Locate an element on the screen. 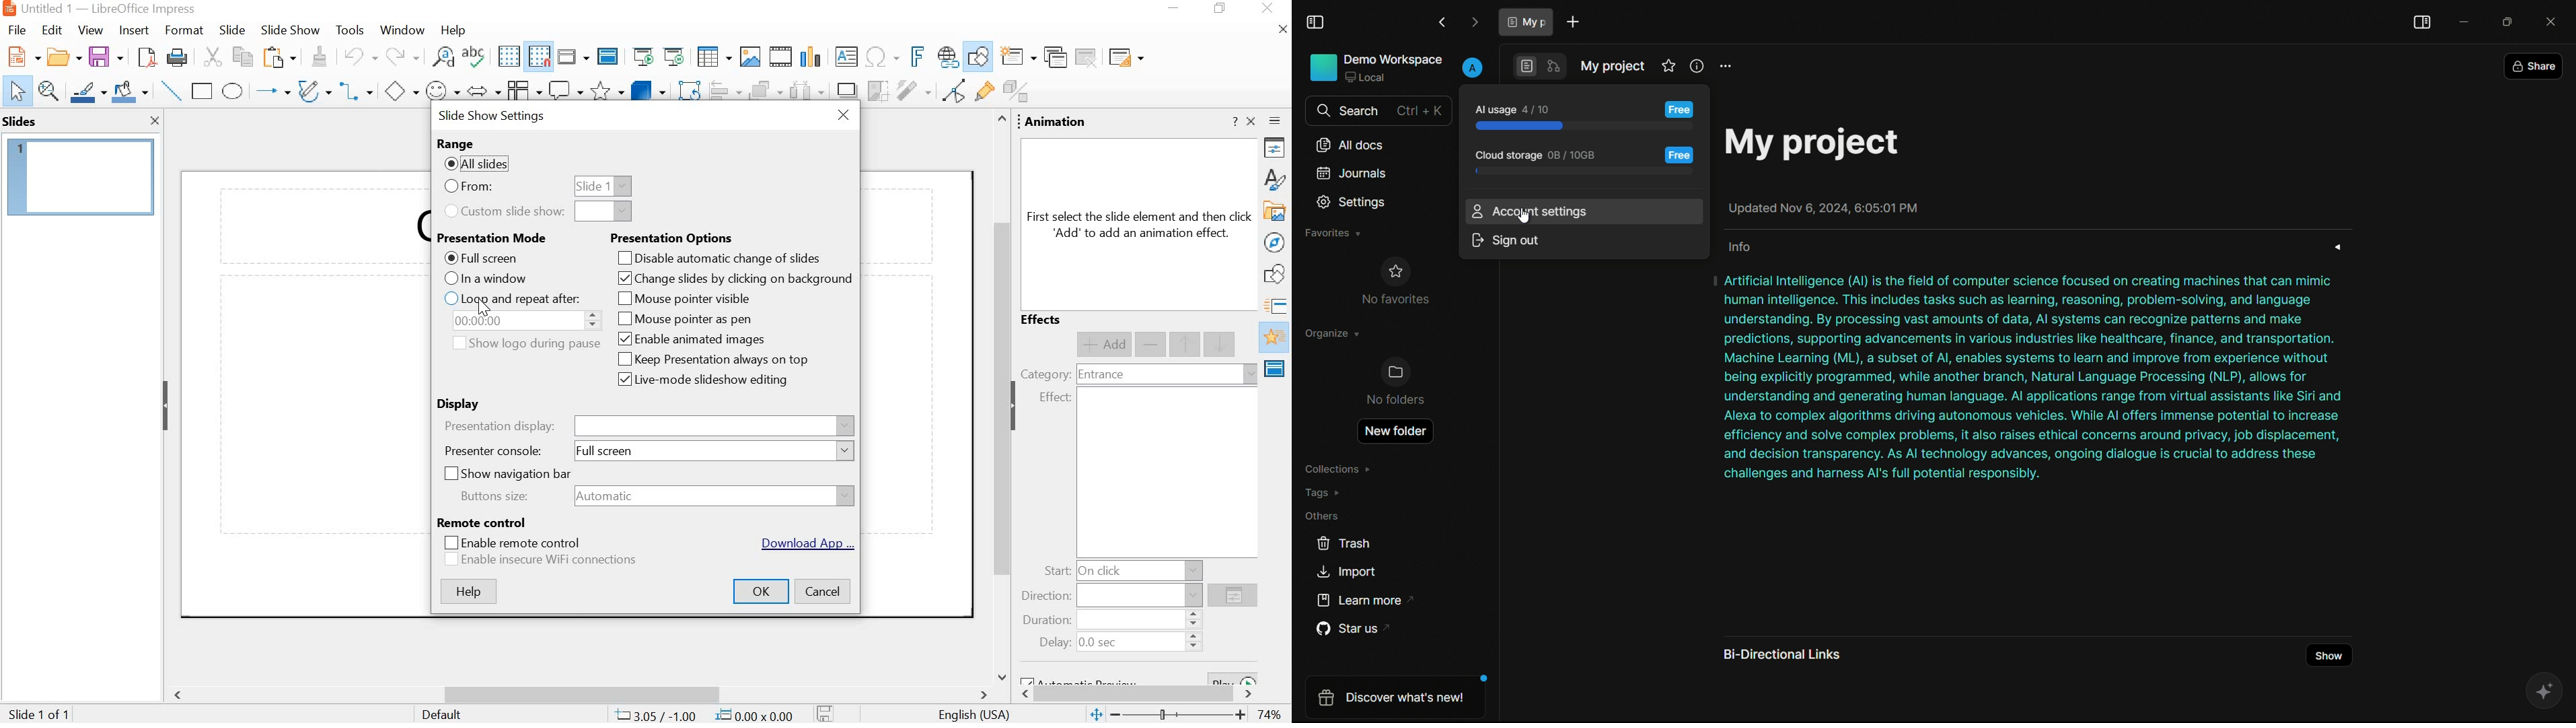 The height and width of the screenshot is (728, 2576). scroll bar is located at coordinates (583, 695).